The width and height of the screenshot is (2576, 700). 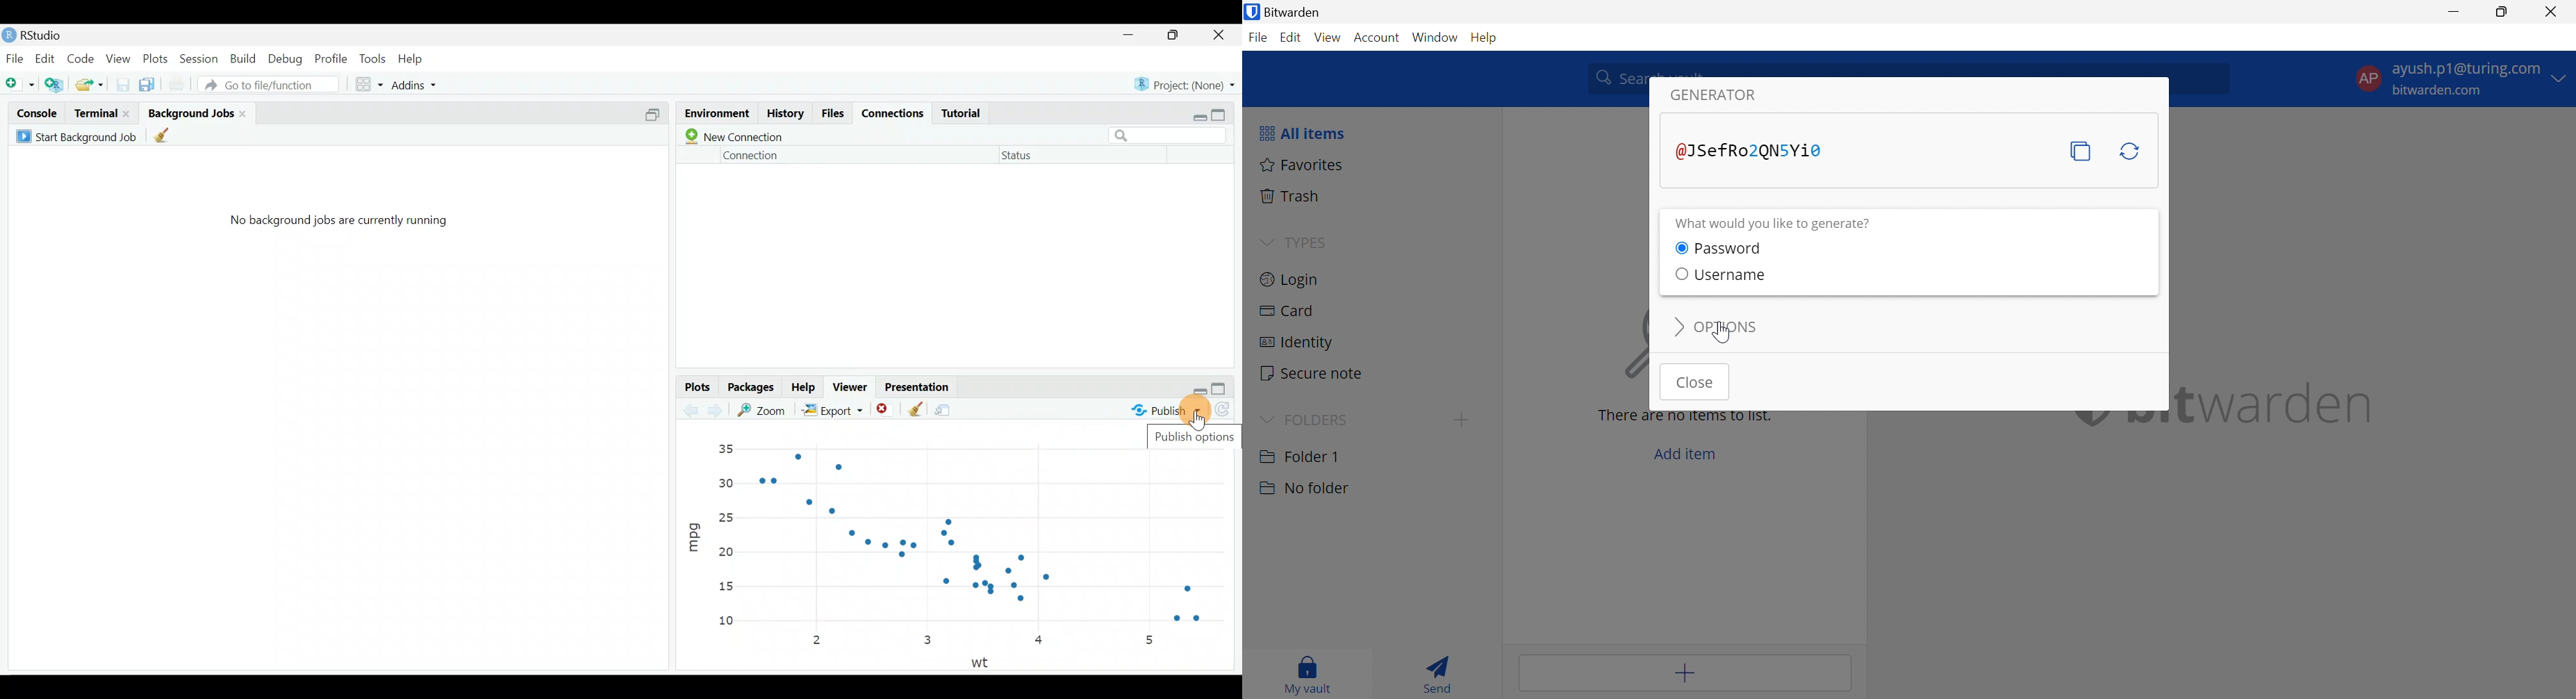 I want to click on 15, so click(x=725, y=587).